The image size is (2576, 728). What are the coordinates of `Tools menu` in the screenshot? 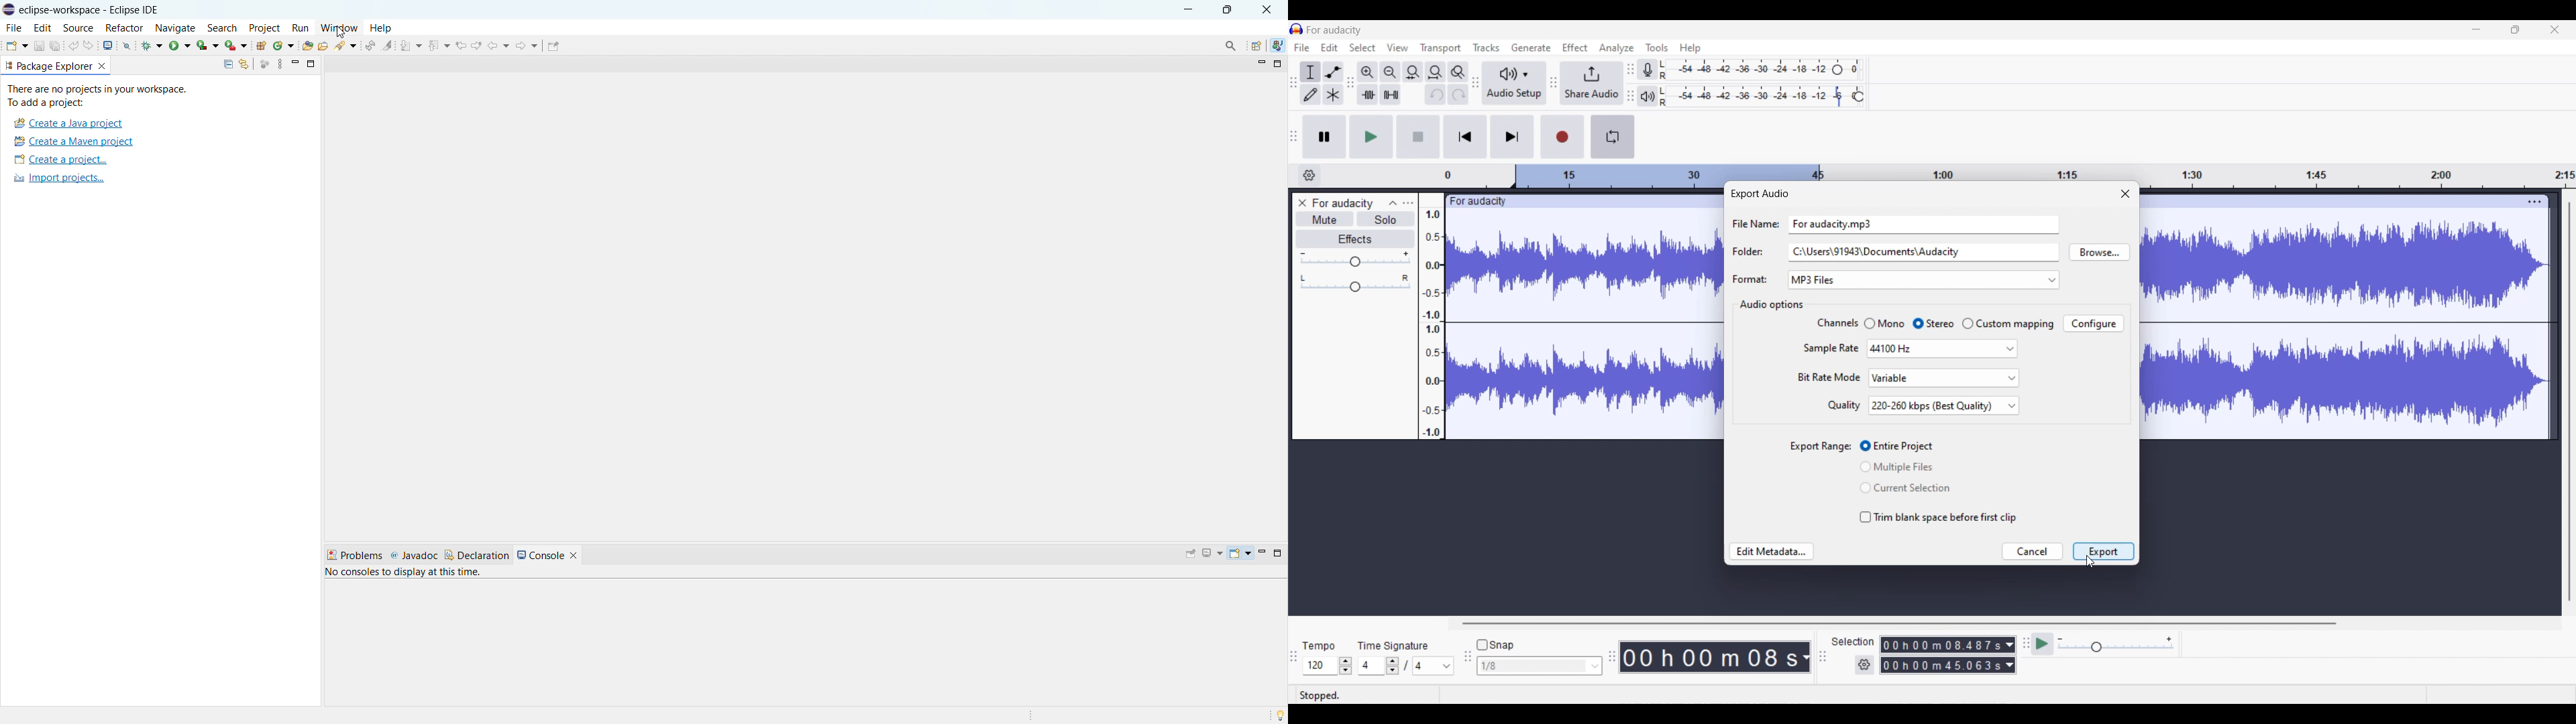 It's located at (1657, 48).